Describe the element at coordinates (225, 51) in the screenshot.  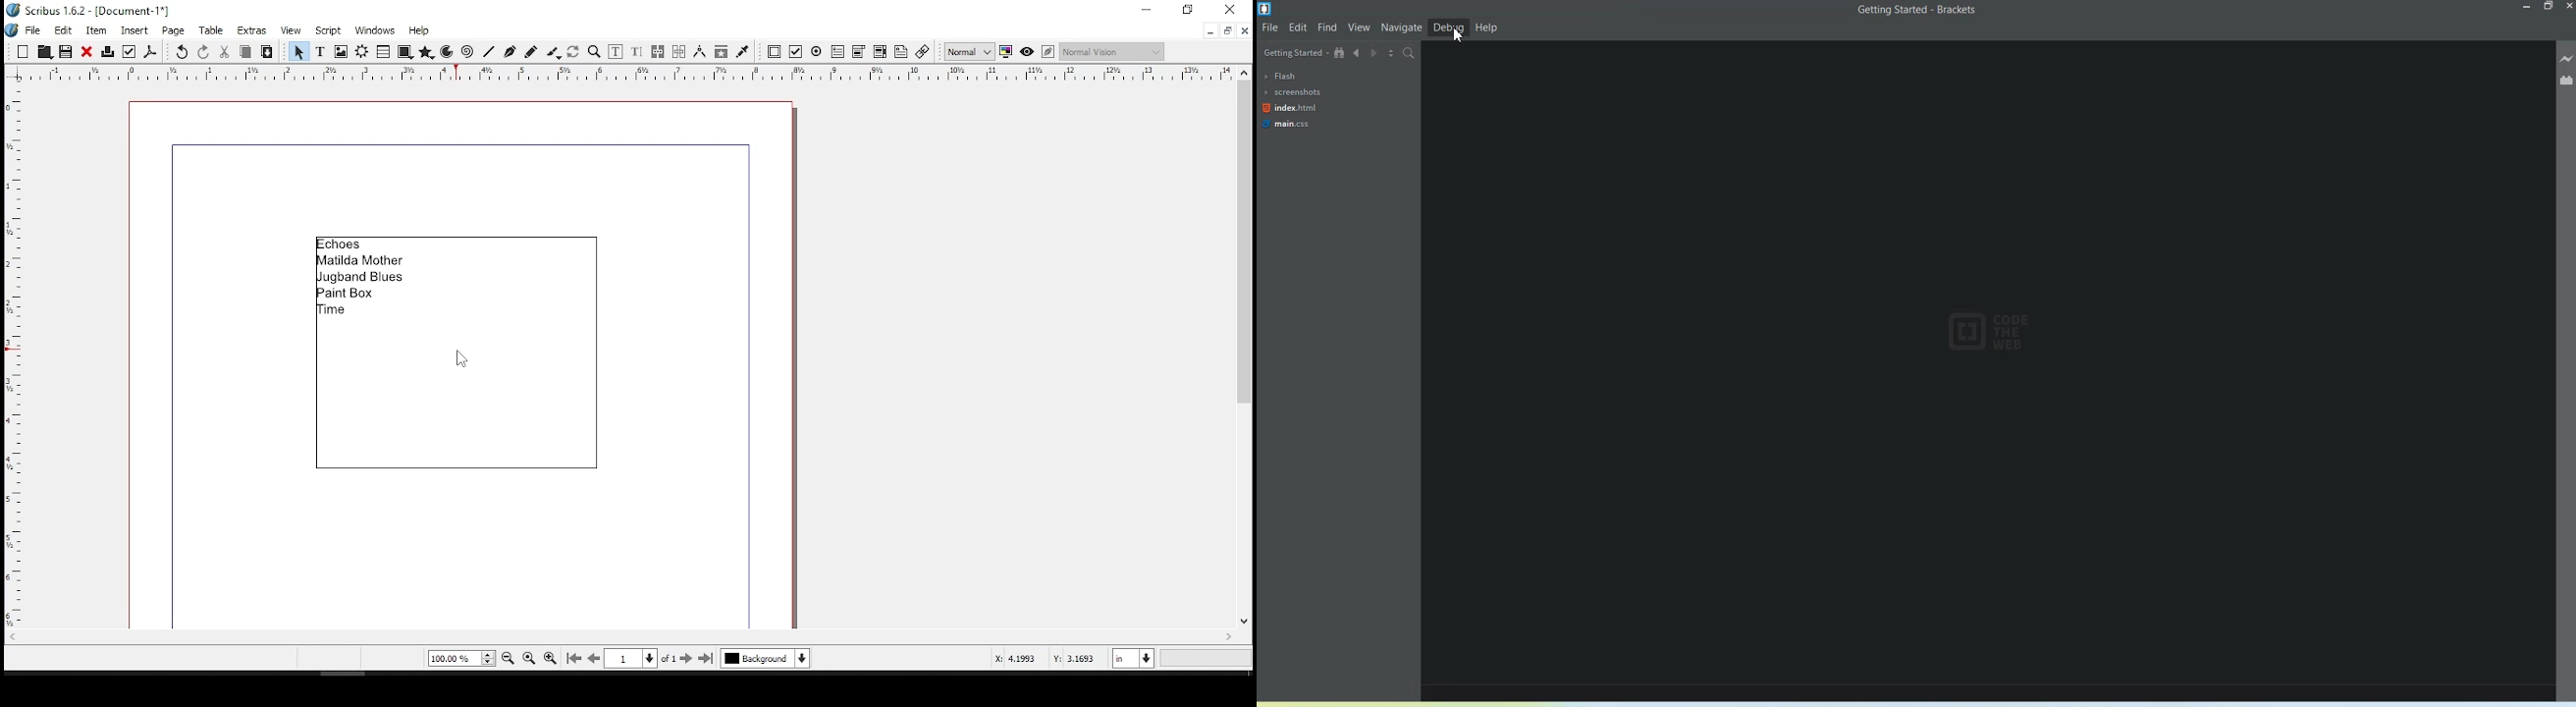
I see `cut` at that location.